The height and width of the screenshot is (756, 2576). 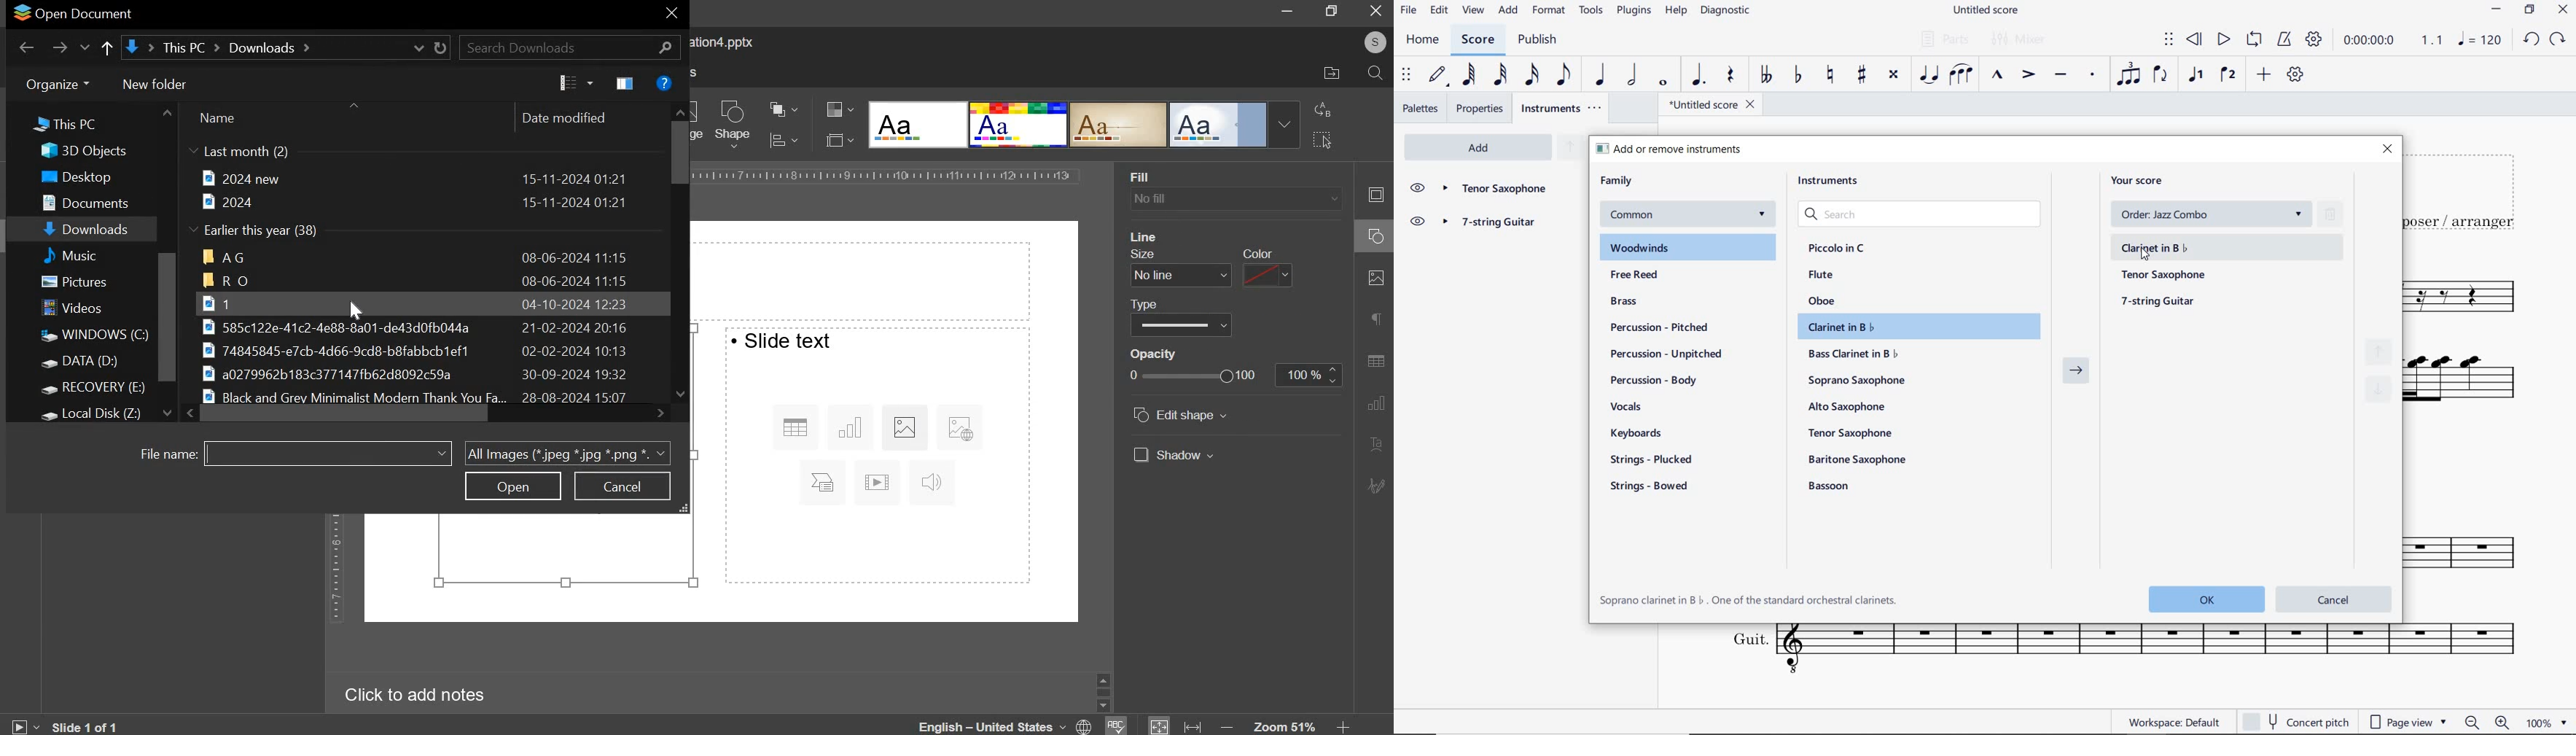 I want to click on language, so click(x=1007, y=725).